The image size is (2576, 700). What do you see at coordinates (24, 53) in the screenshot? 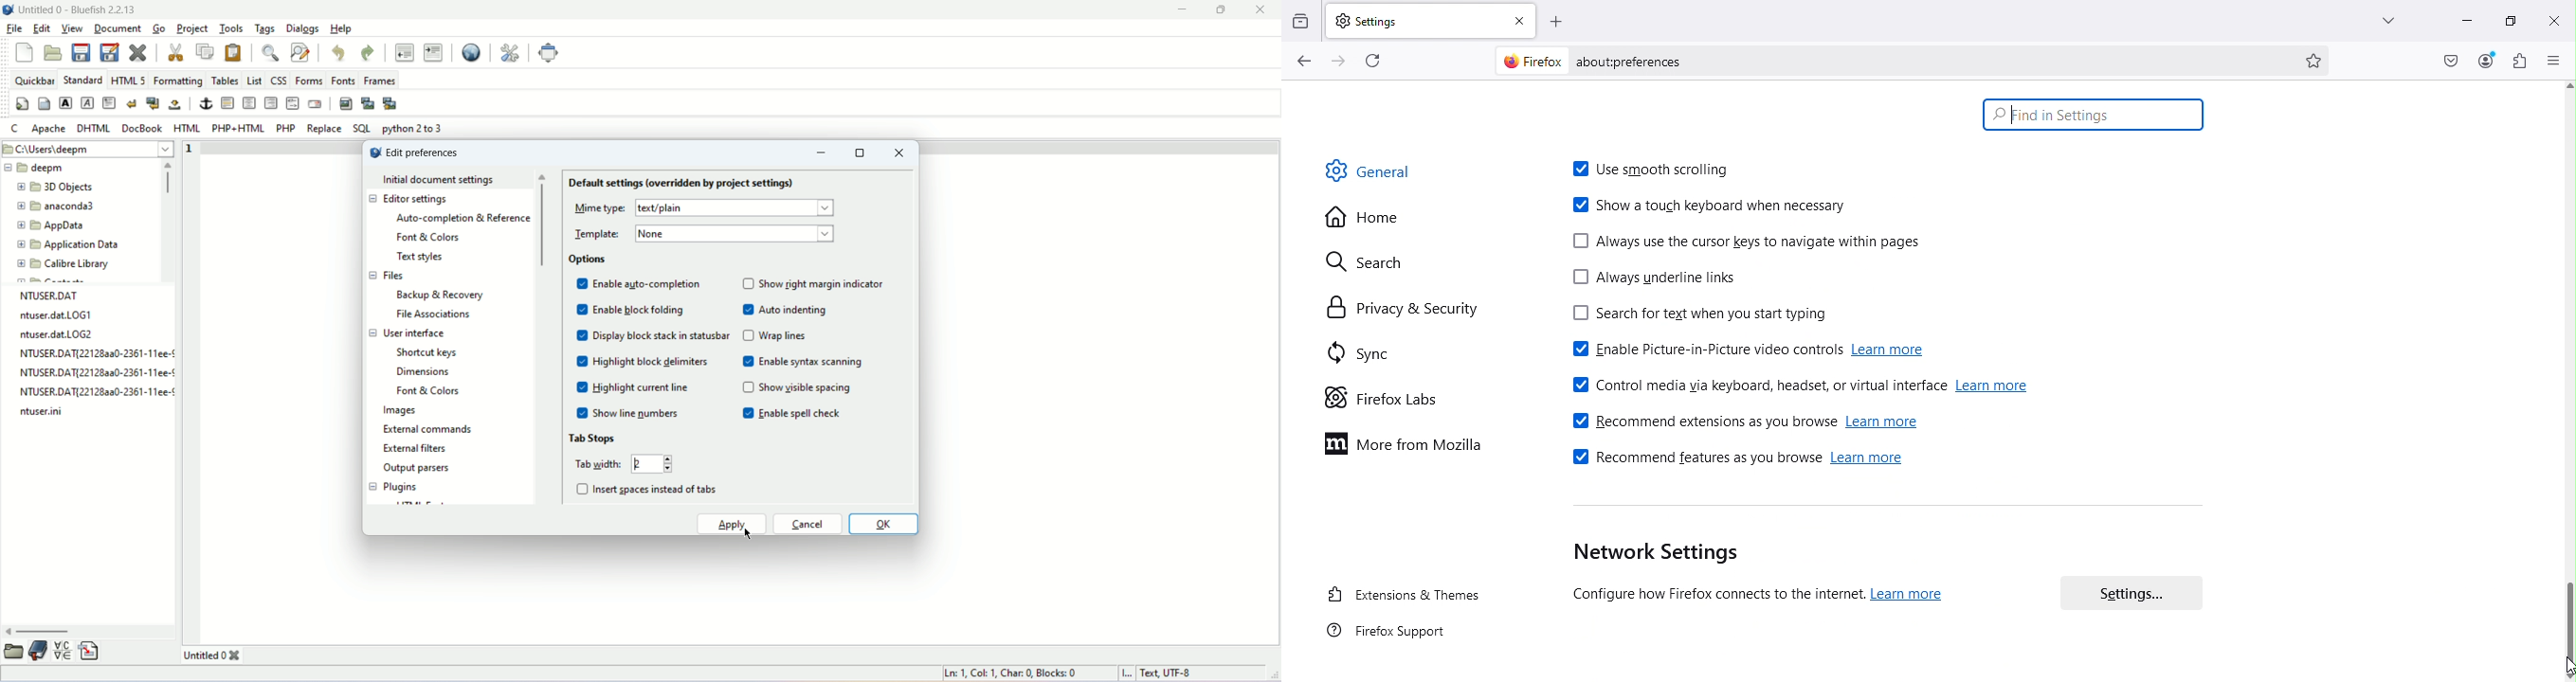
I see `new` at bounding box center [24, 53].